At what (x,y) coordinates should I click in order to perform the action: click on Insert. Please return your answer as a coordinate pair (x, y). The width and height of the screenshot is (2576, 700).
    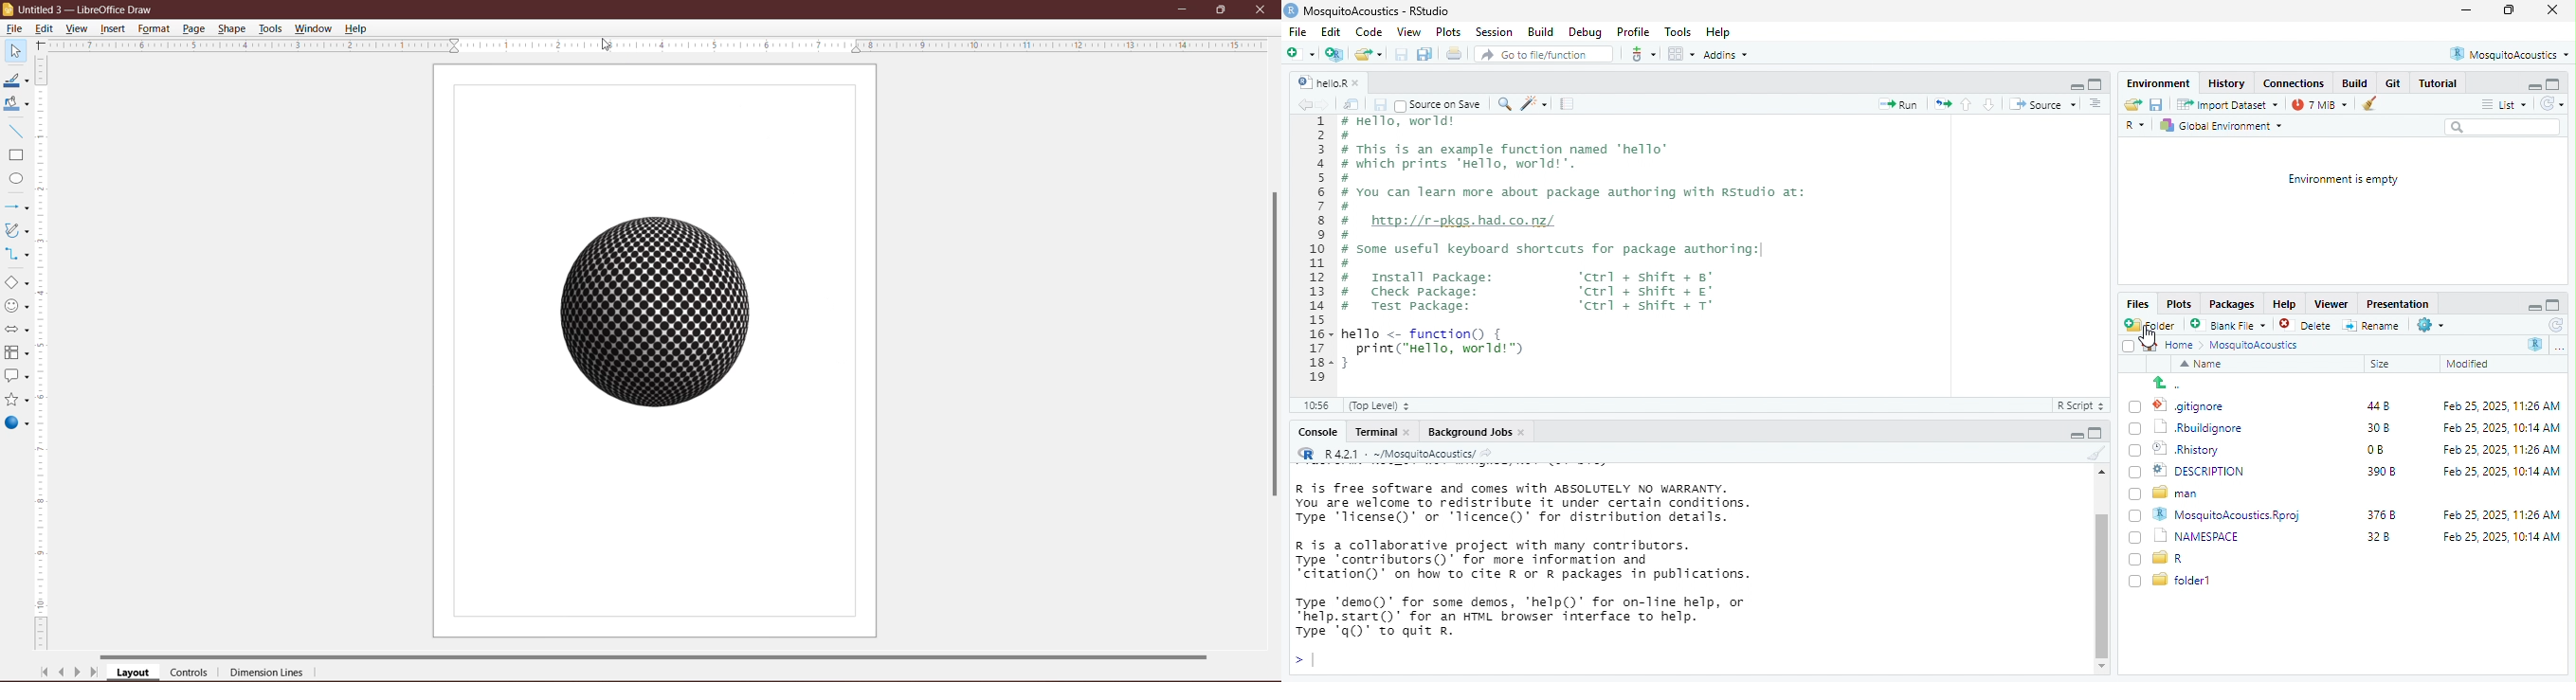
    Looking at the image, I should click on (114, 29).